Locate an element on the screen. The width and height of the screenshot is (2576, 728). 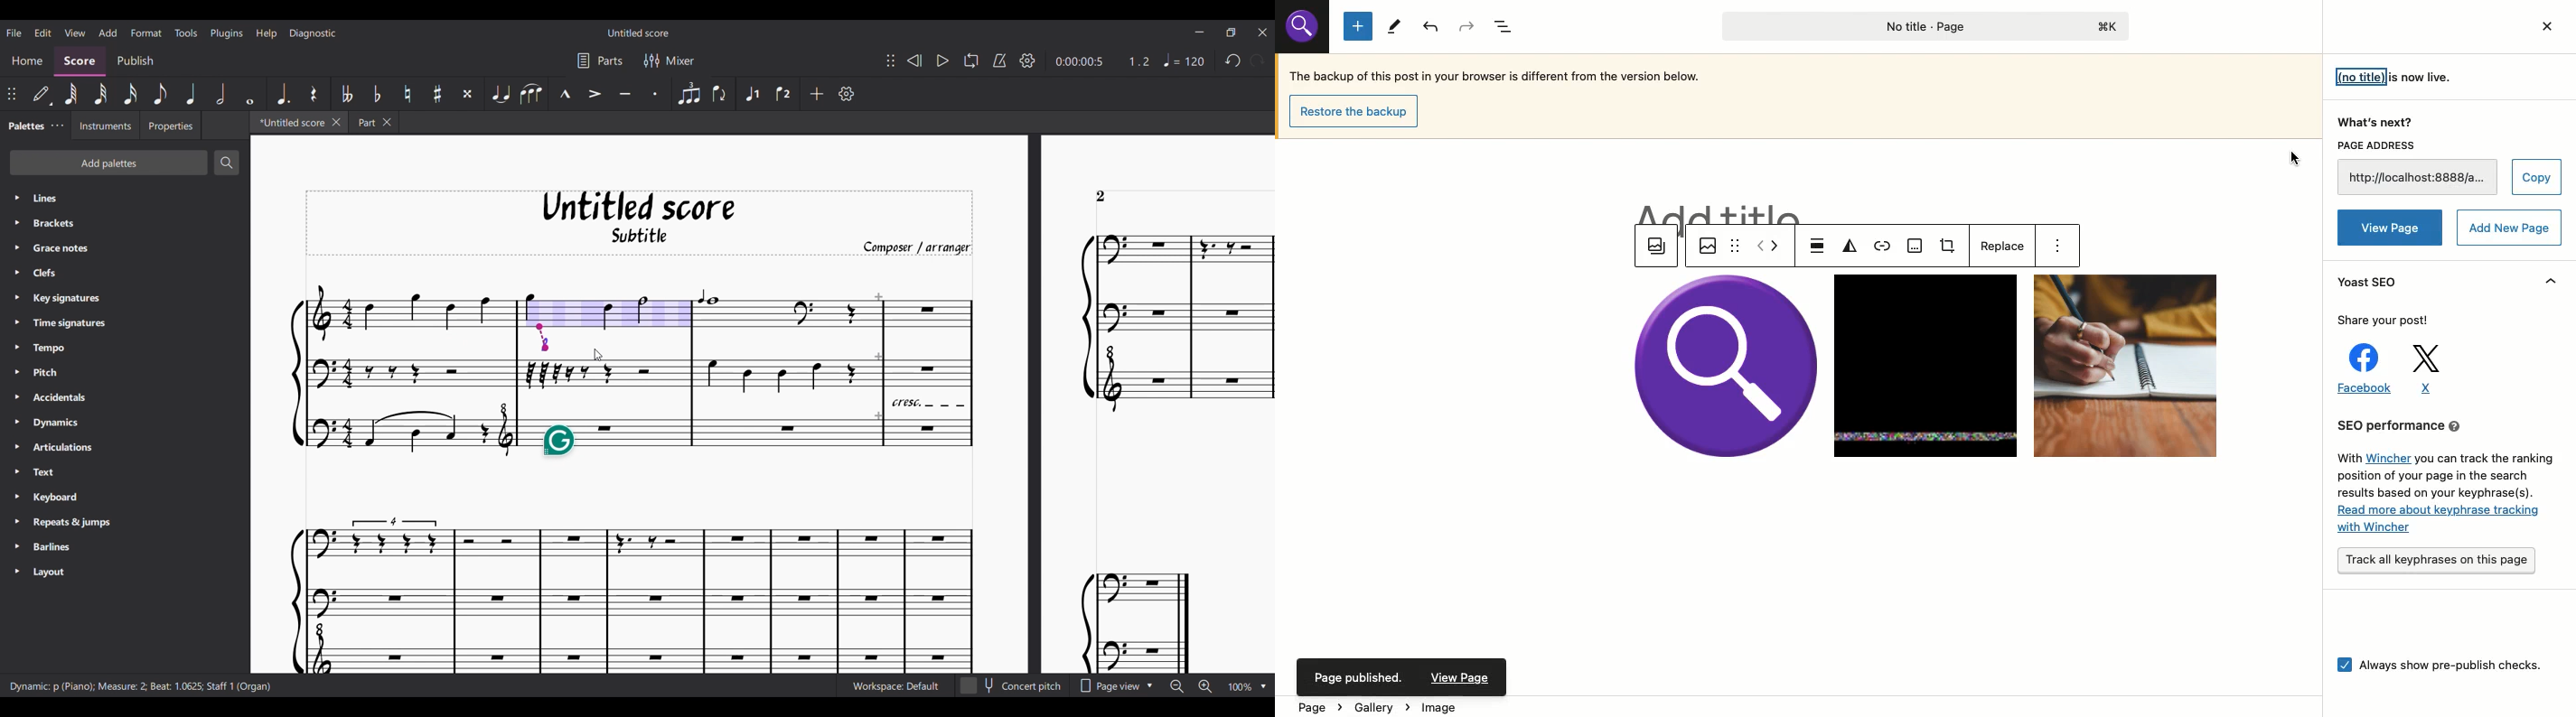
Document overview is located at coordinates (1506, 26).